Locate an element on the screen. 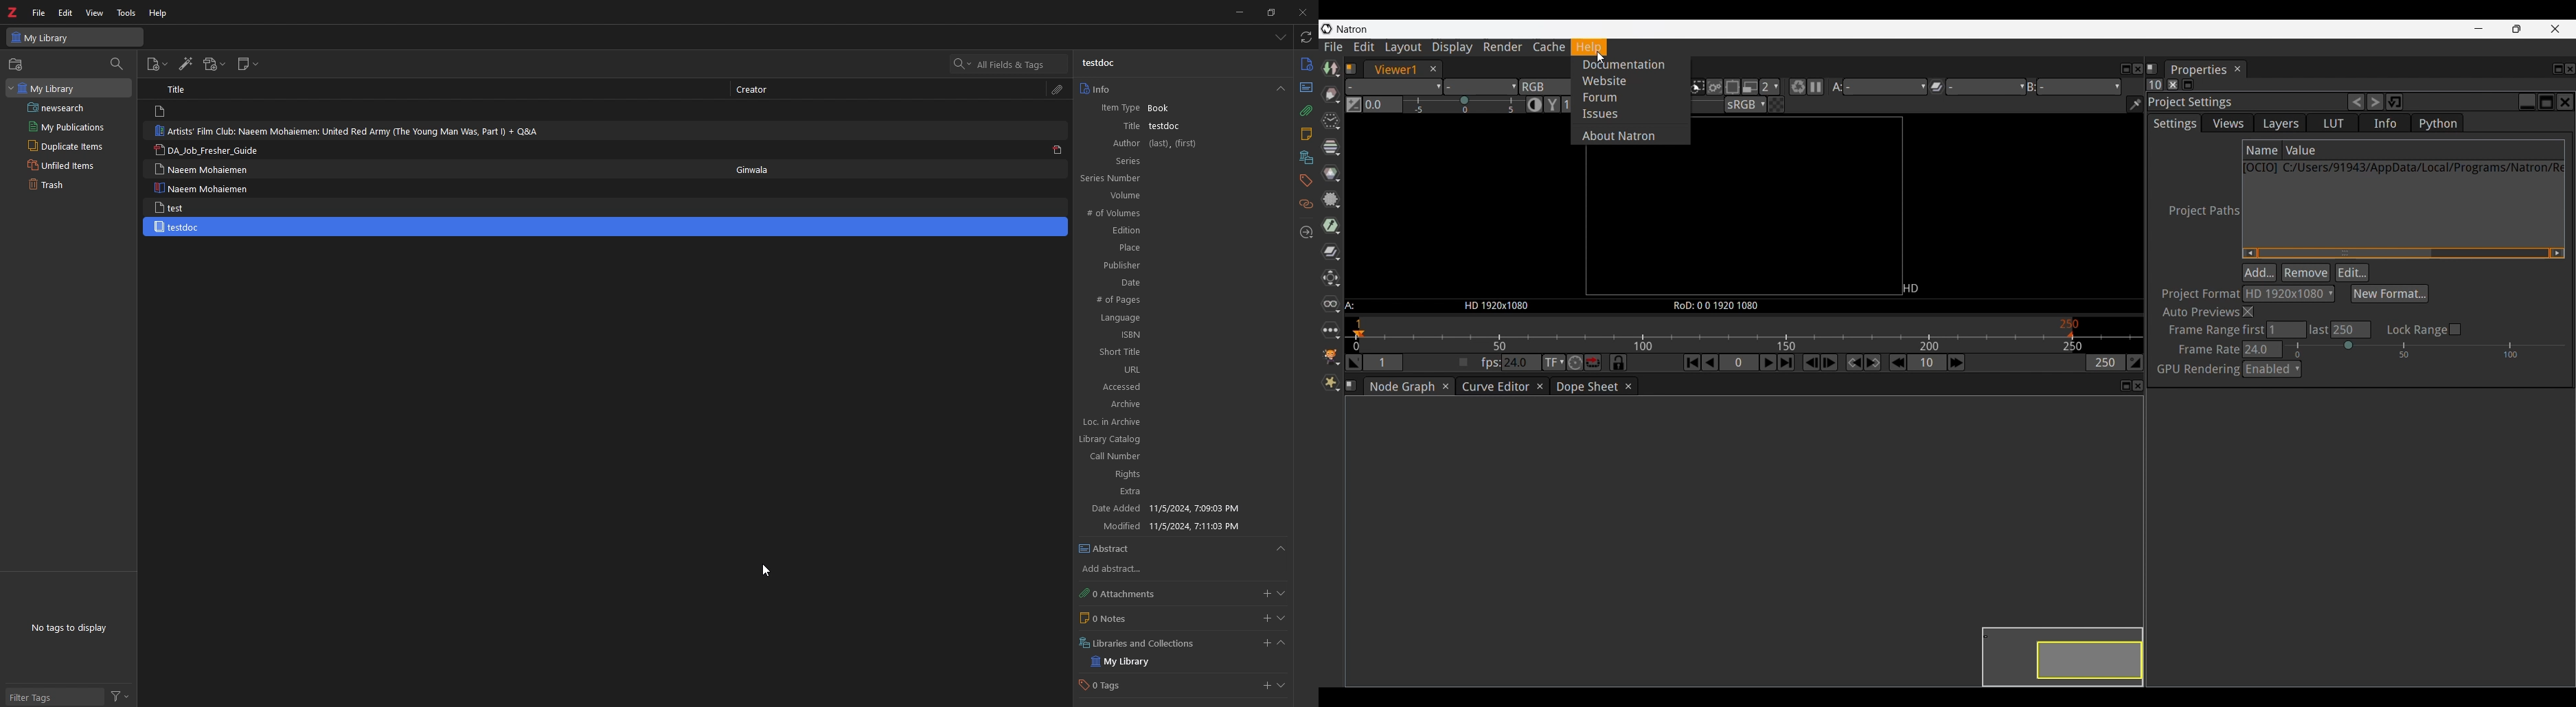 This screenshot has height=728, width=2576. Archive is located at coordinates (1179, 405).